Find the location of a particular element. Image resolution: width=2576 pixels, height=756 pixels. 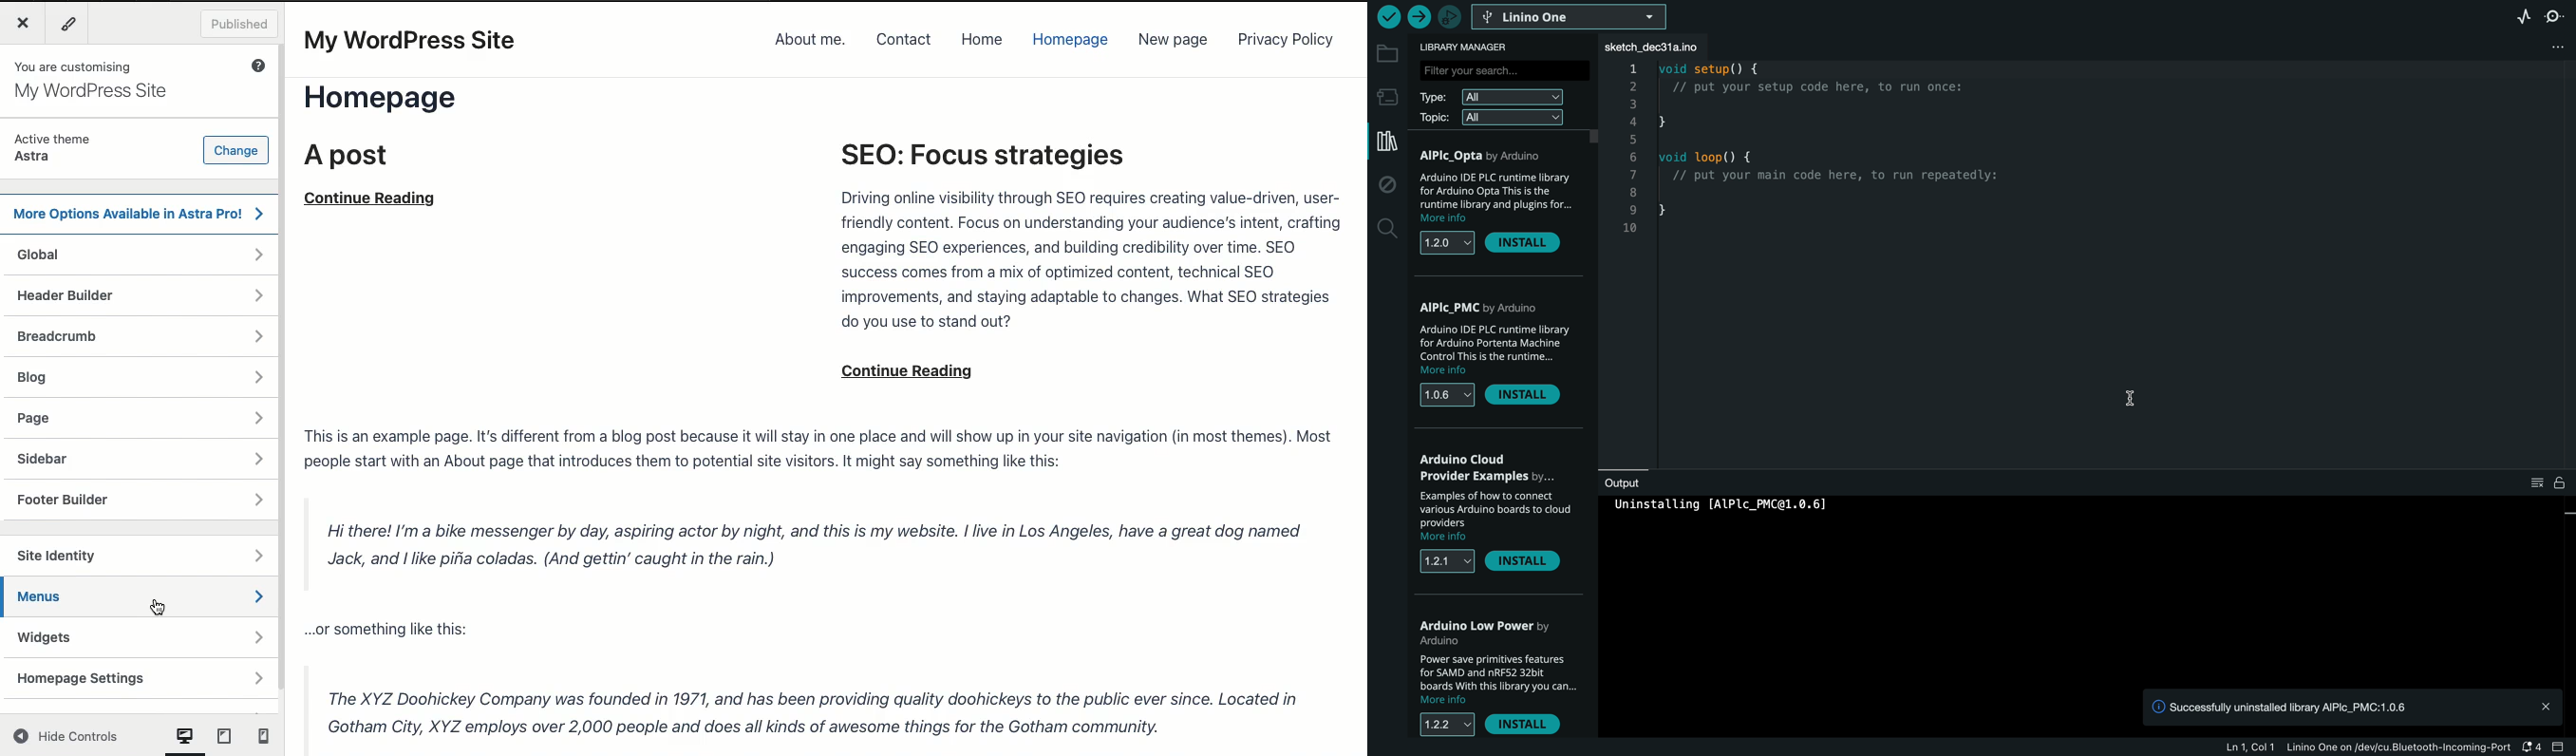

SEO is located at coordinates (1085, 239).